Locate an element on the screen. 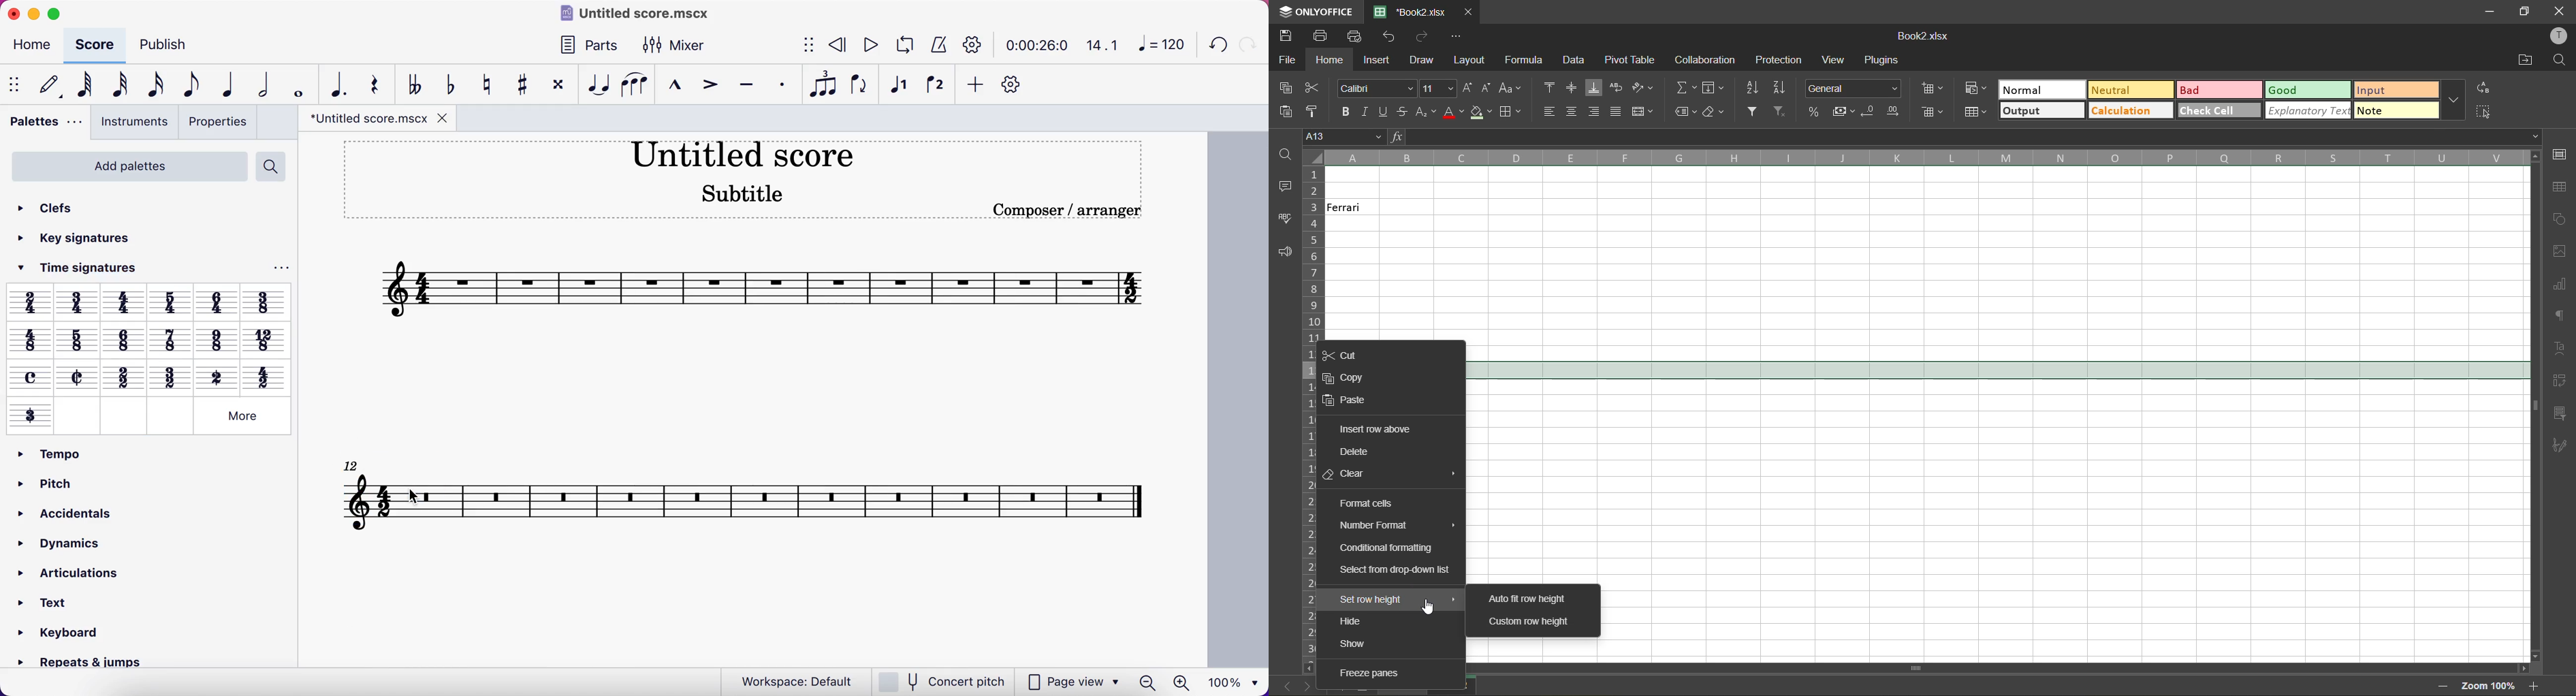  play is located at coordinates (865, 45).